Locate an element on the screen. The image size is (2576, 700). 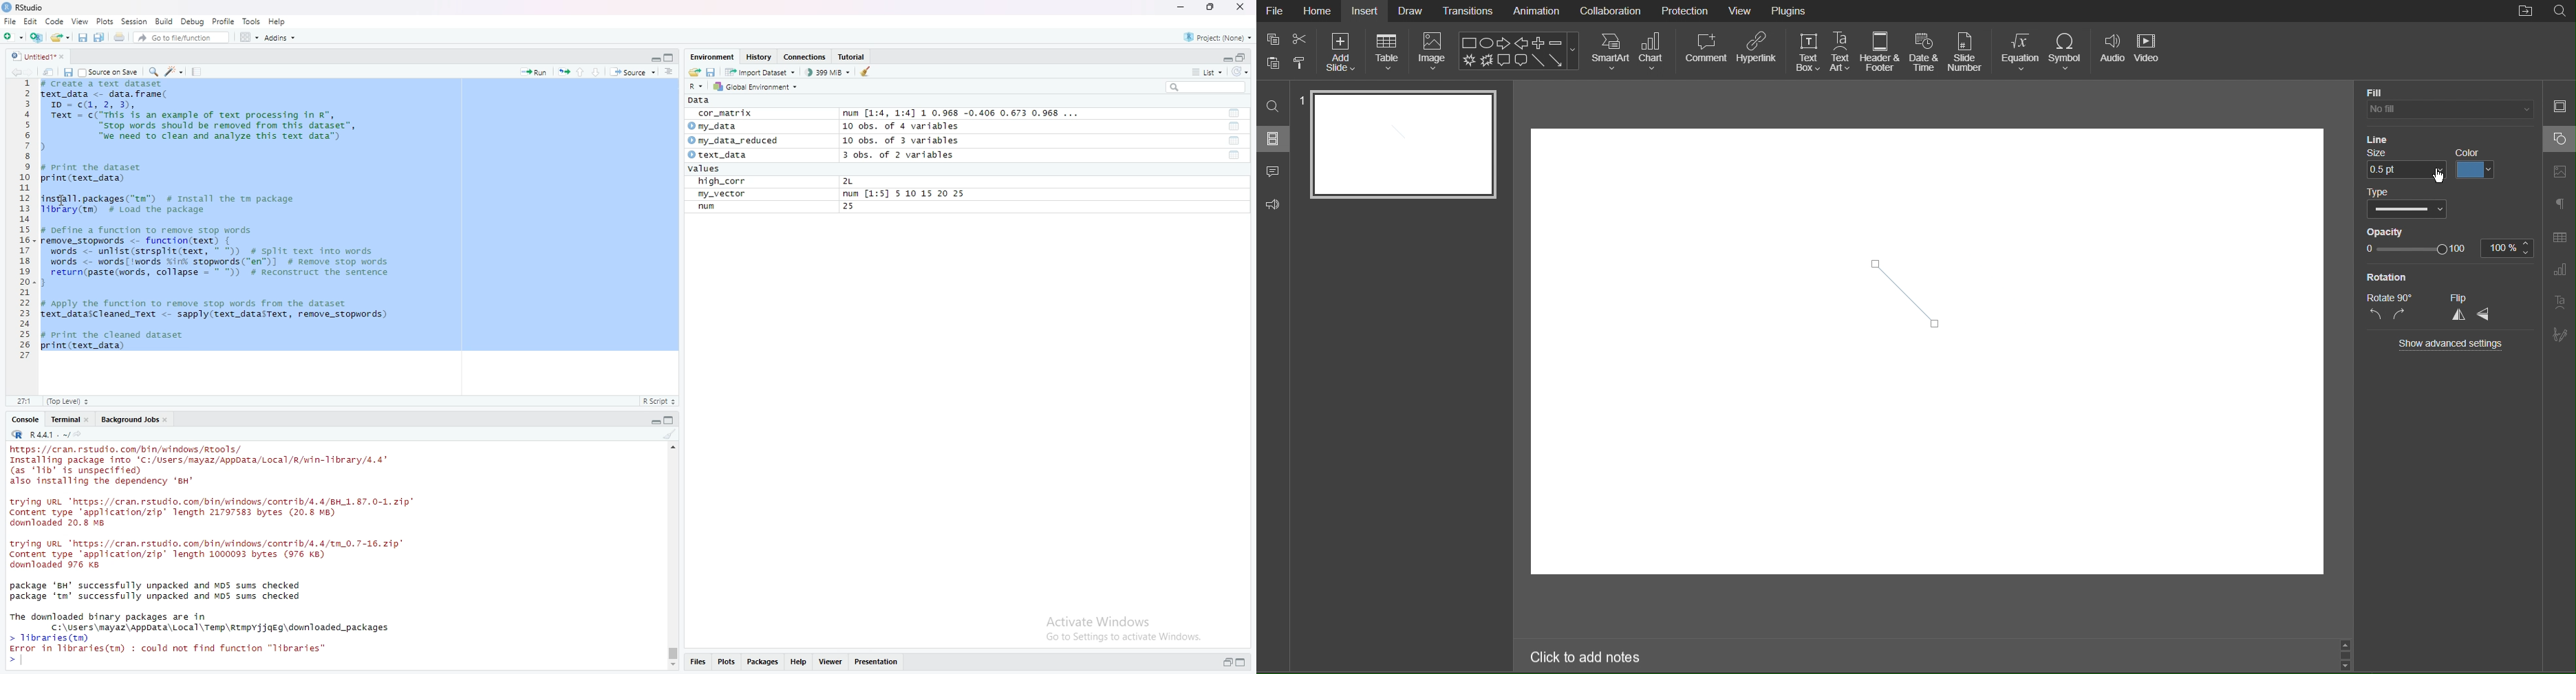
packages is located at coordinates (764, 662).